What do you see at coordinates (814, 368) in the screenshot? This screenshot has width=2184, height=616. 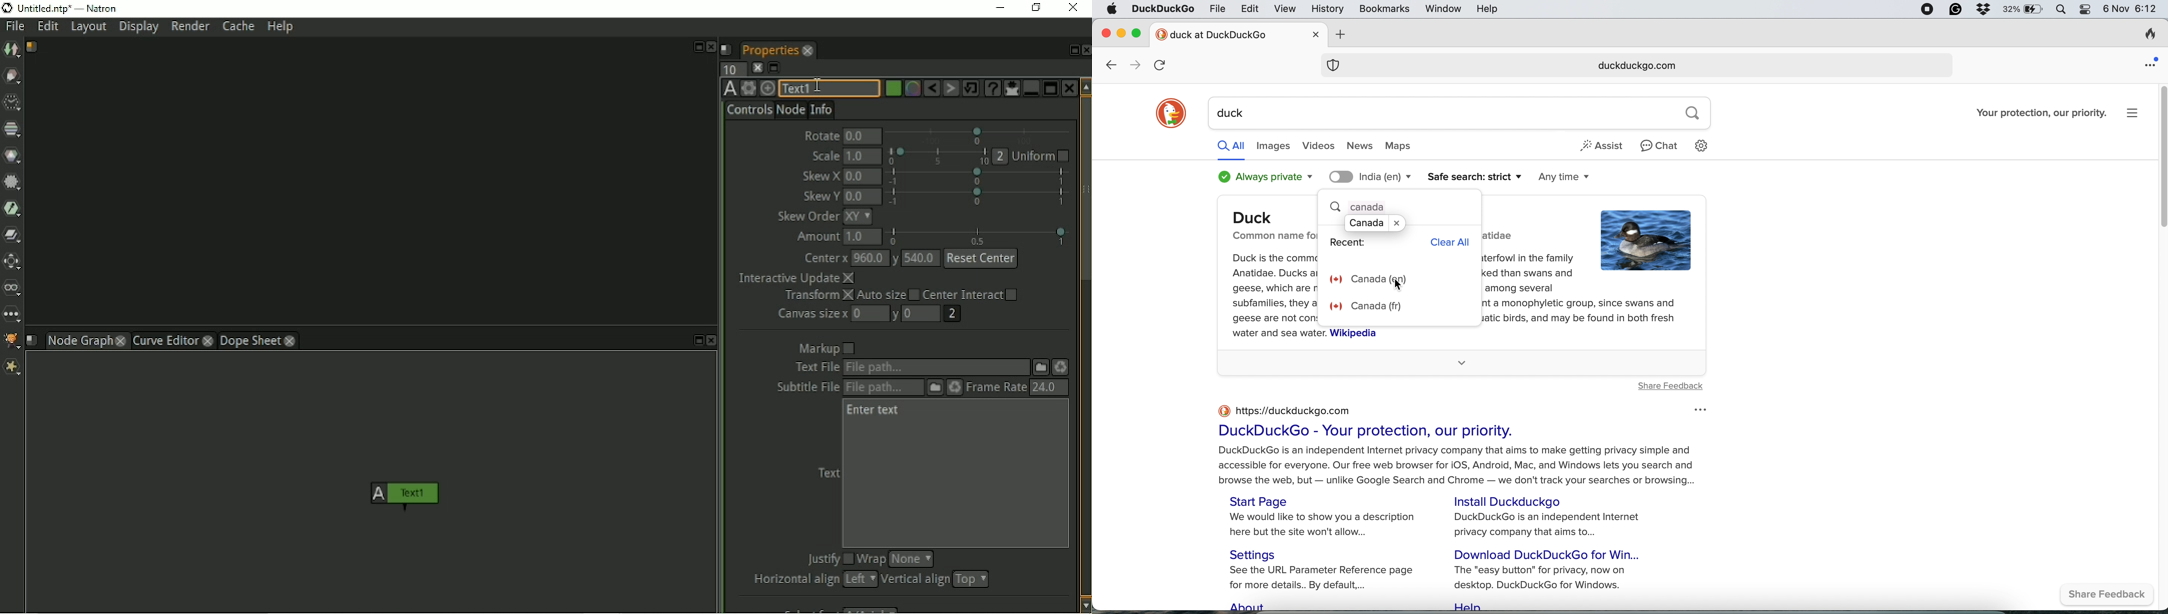 I see `Text File` at bounding box center [814, 368].